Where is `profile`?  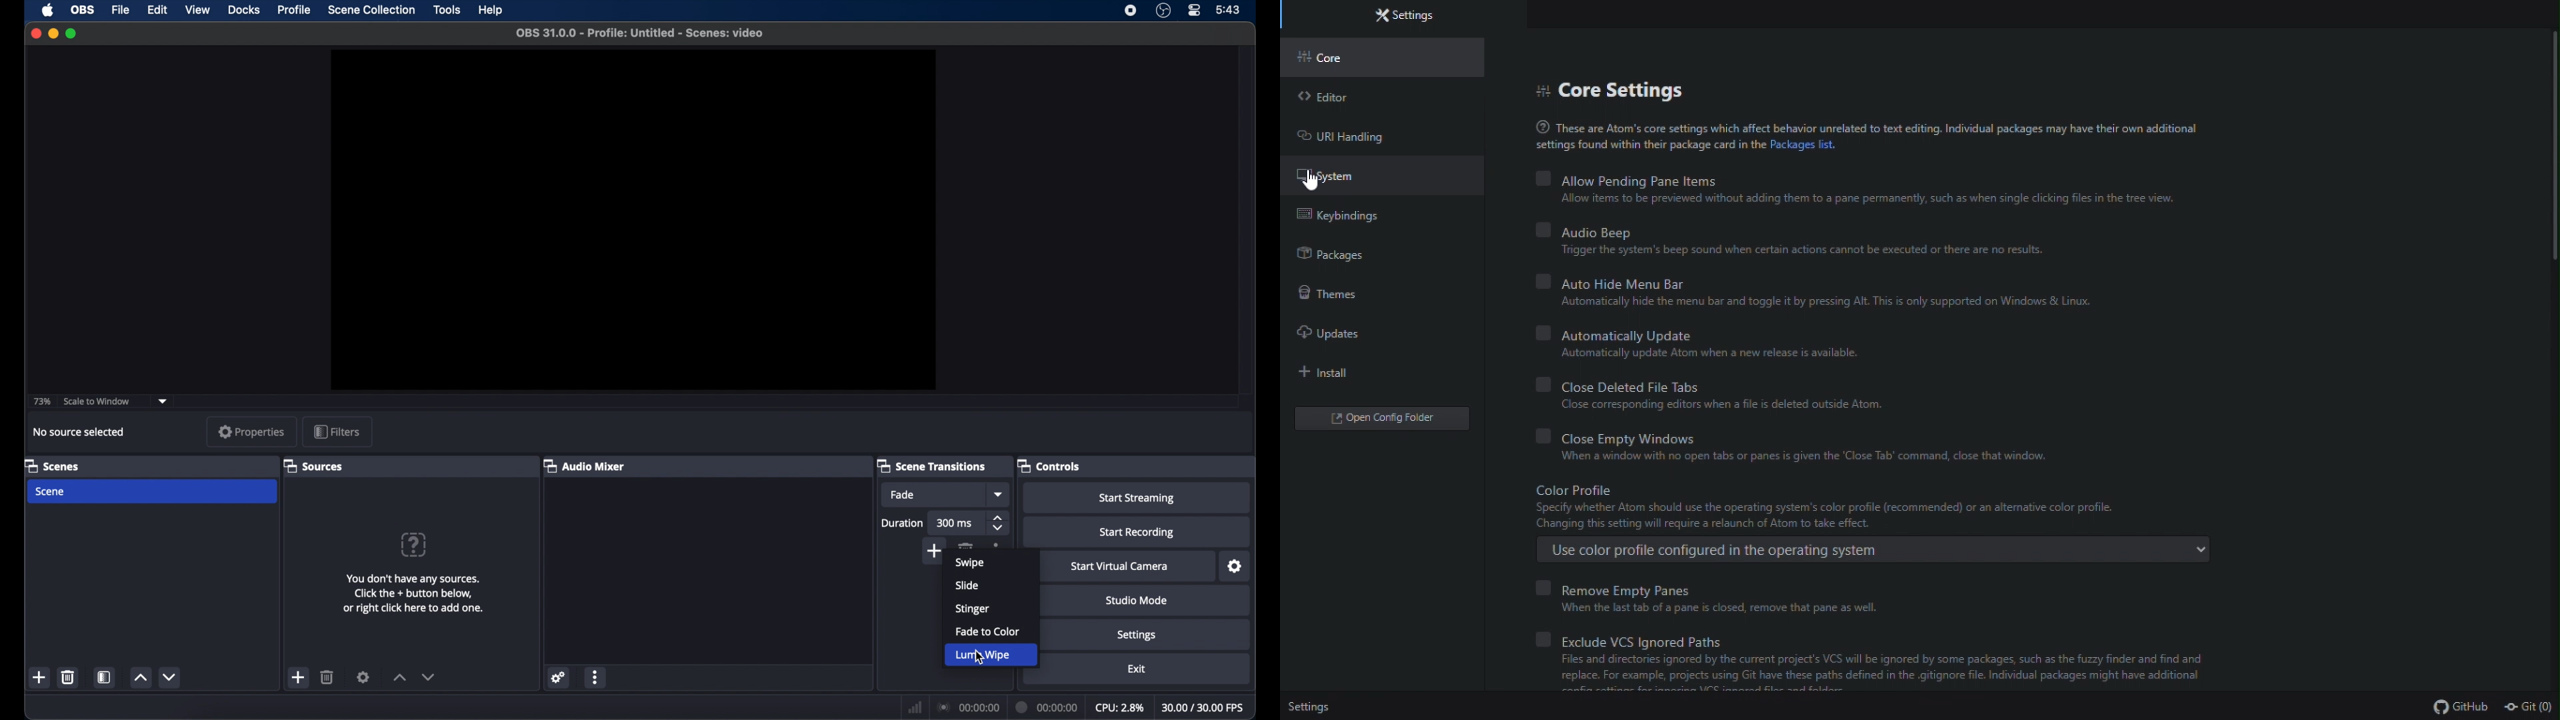
profile is located at coordinates (295, 10).